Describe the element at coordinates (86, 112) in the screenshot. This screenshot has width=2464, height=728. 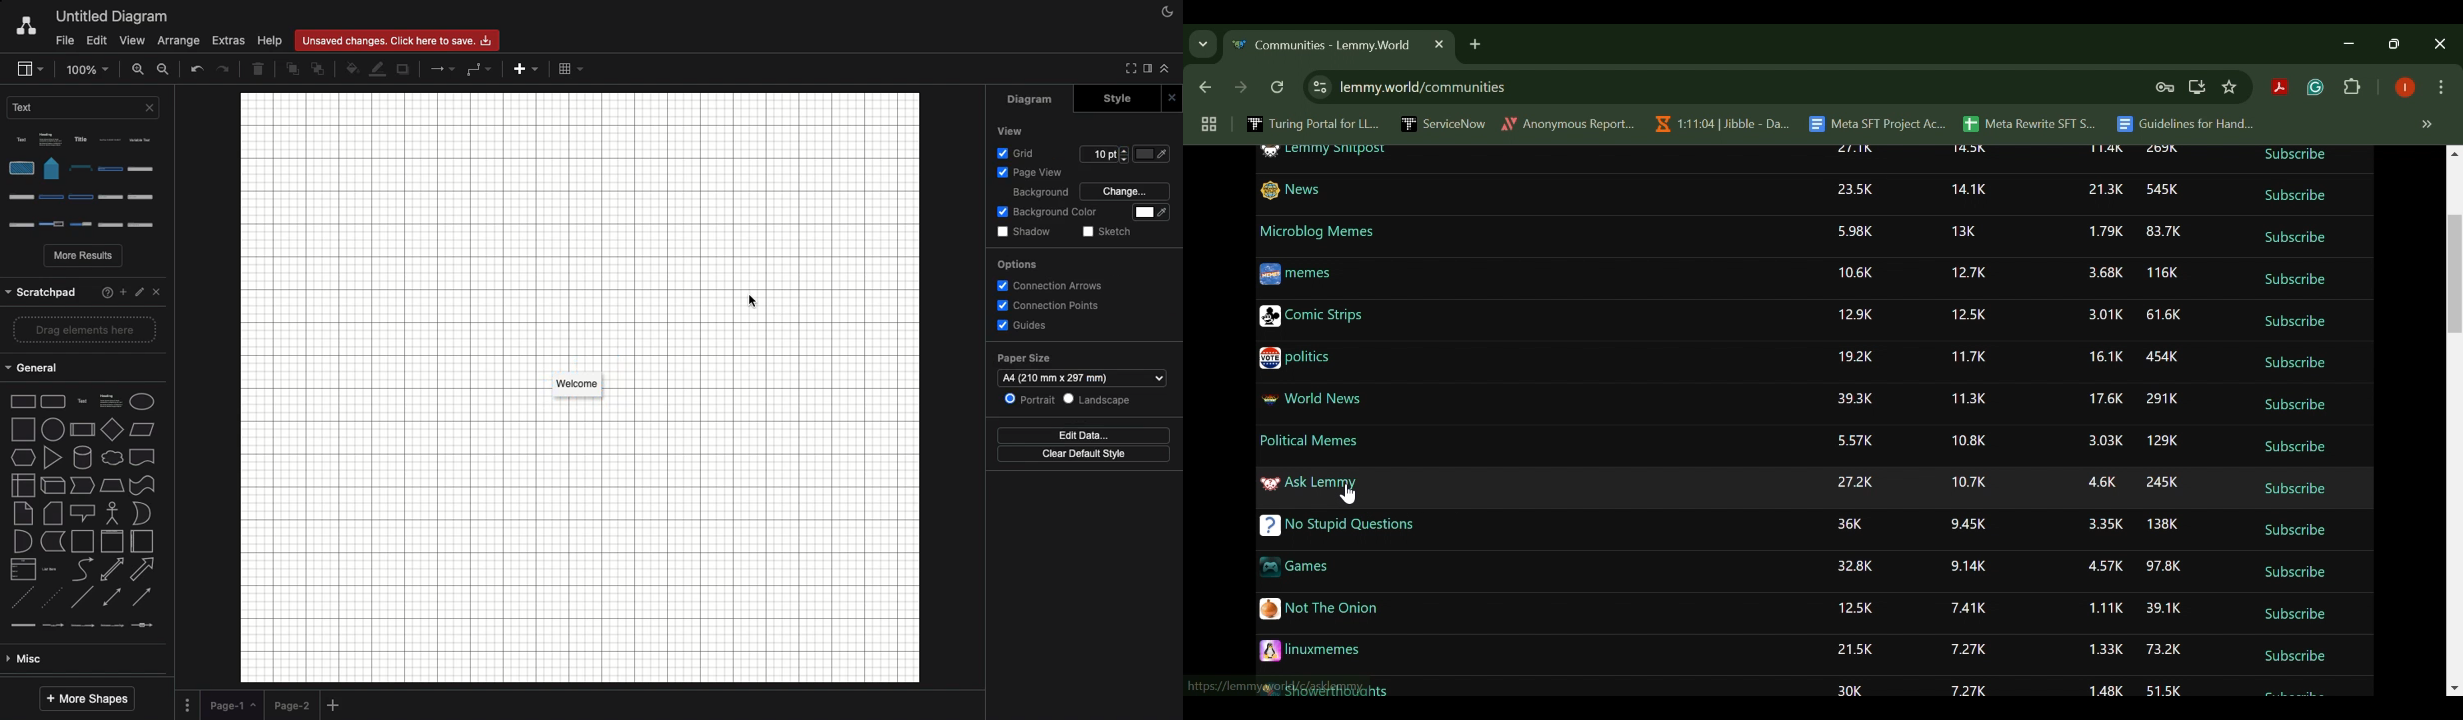
I see `Text` at that location.